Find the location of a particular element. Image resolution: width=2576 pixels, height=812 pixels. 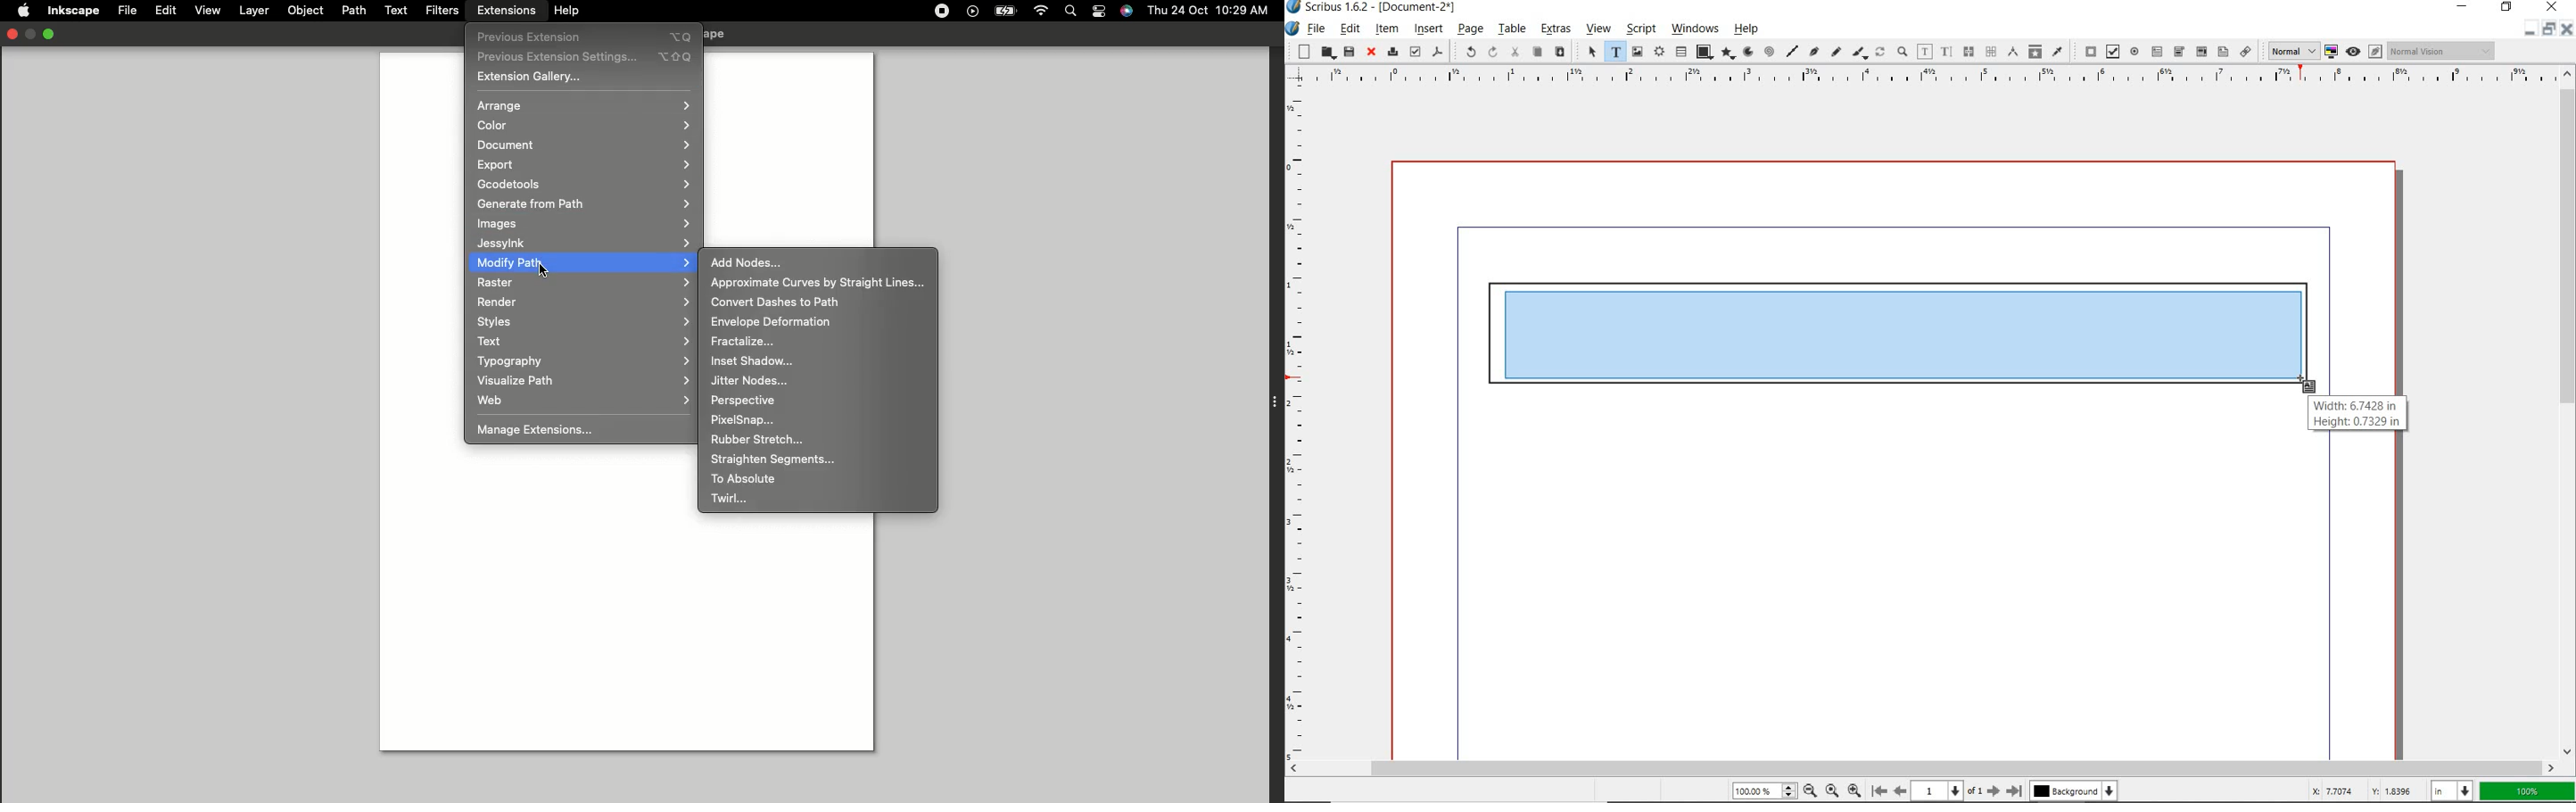

Path is located at coordinates (358, 12).